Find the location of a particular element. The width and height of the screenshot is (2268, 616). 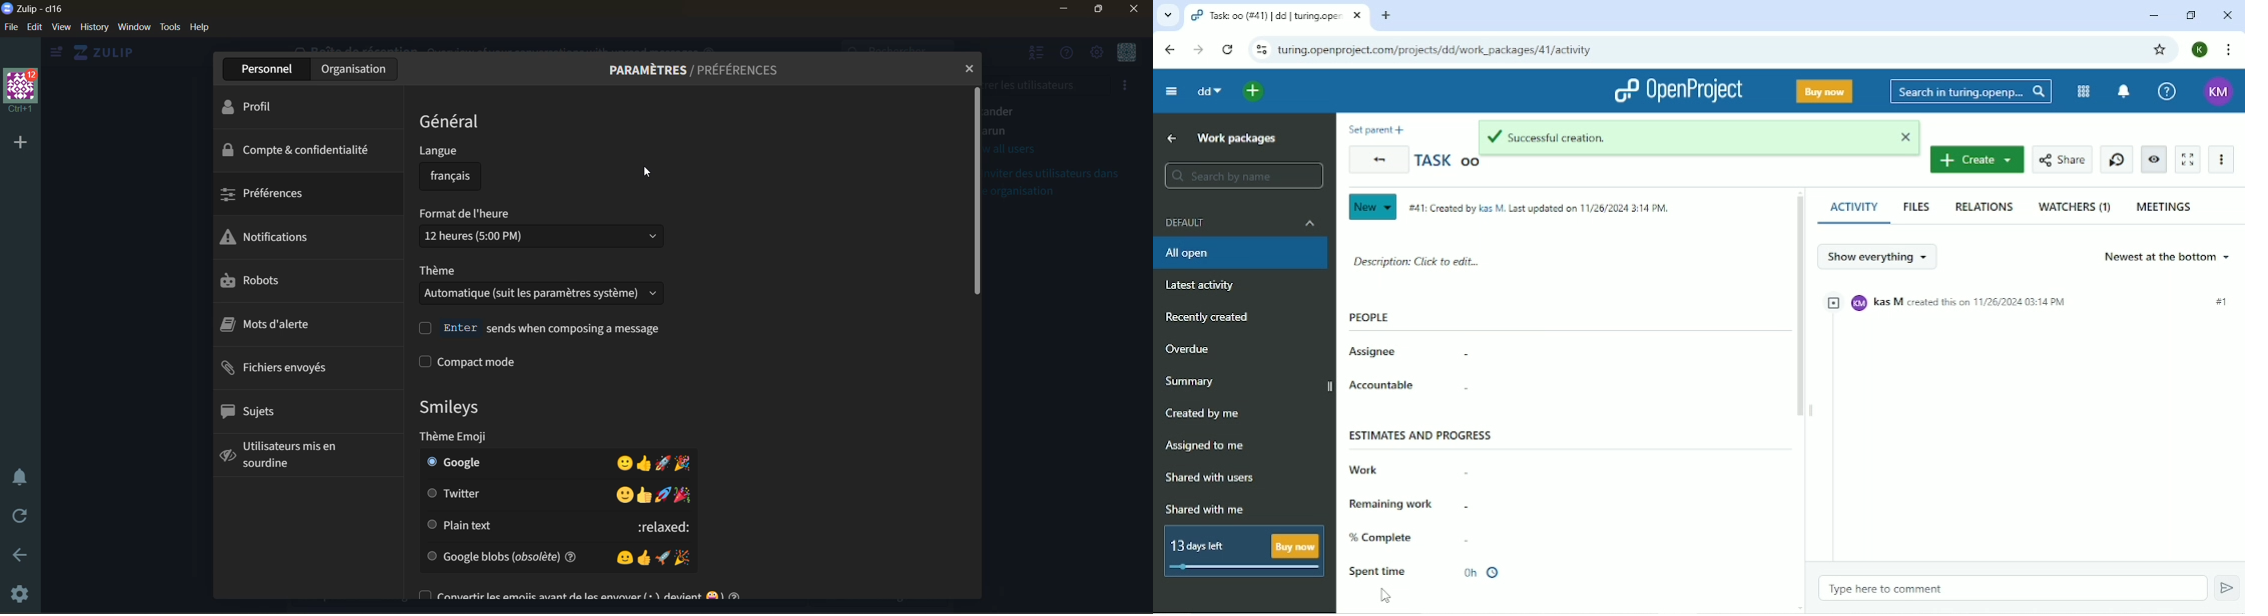

More is located at coordinates (2222, 159).